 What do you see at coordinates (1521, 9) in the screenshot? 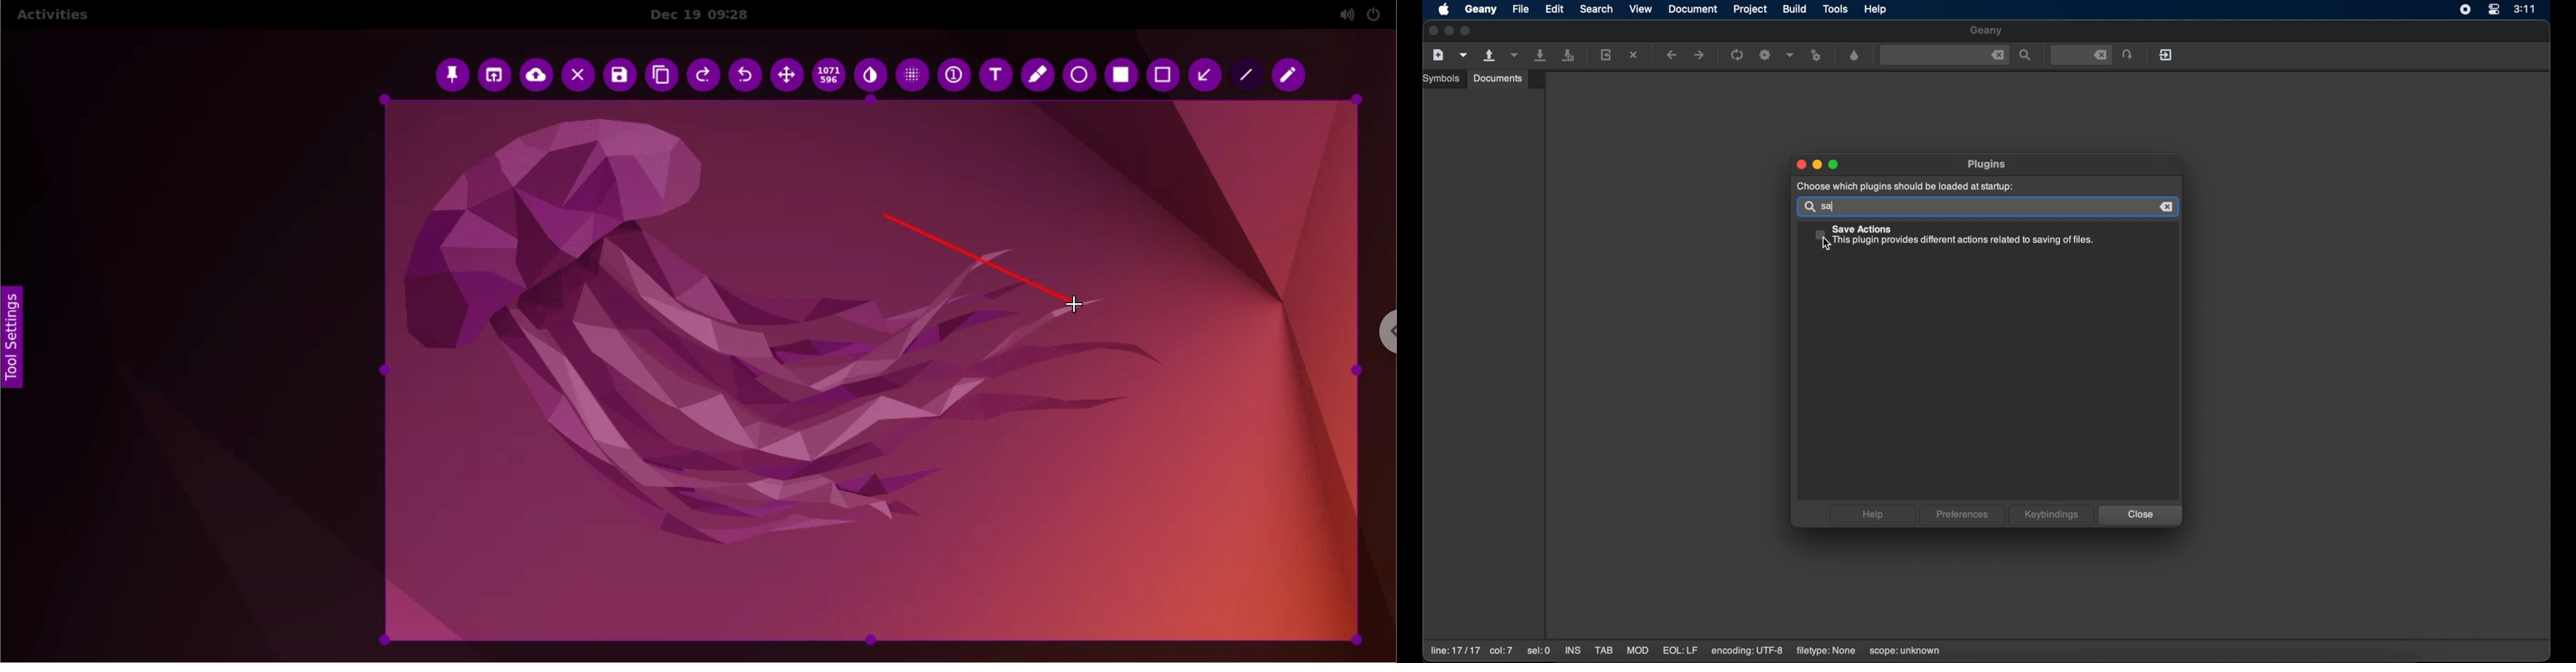
I see `file` at bounding box center [1521, 9].